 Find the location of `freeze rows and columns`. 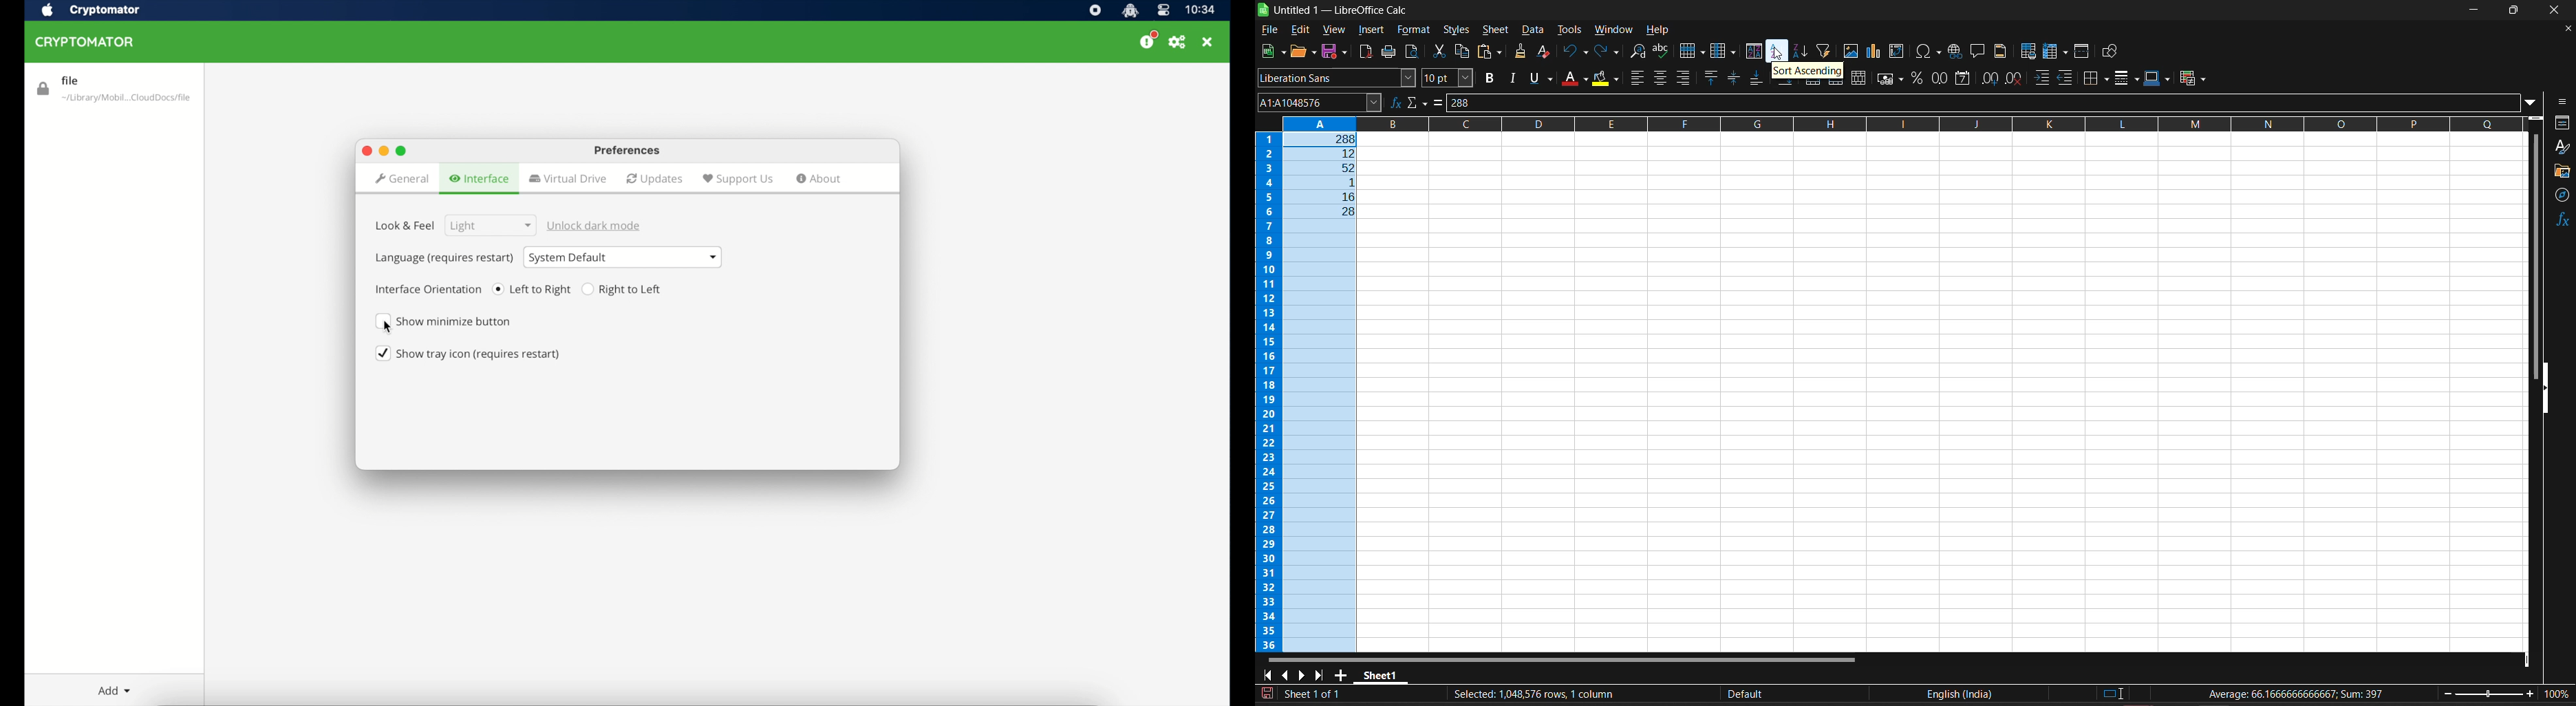

freeze rows and columns is located at coordinates (2057, 52).